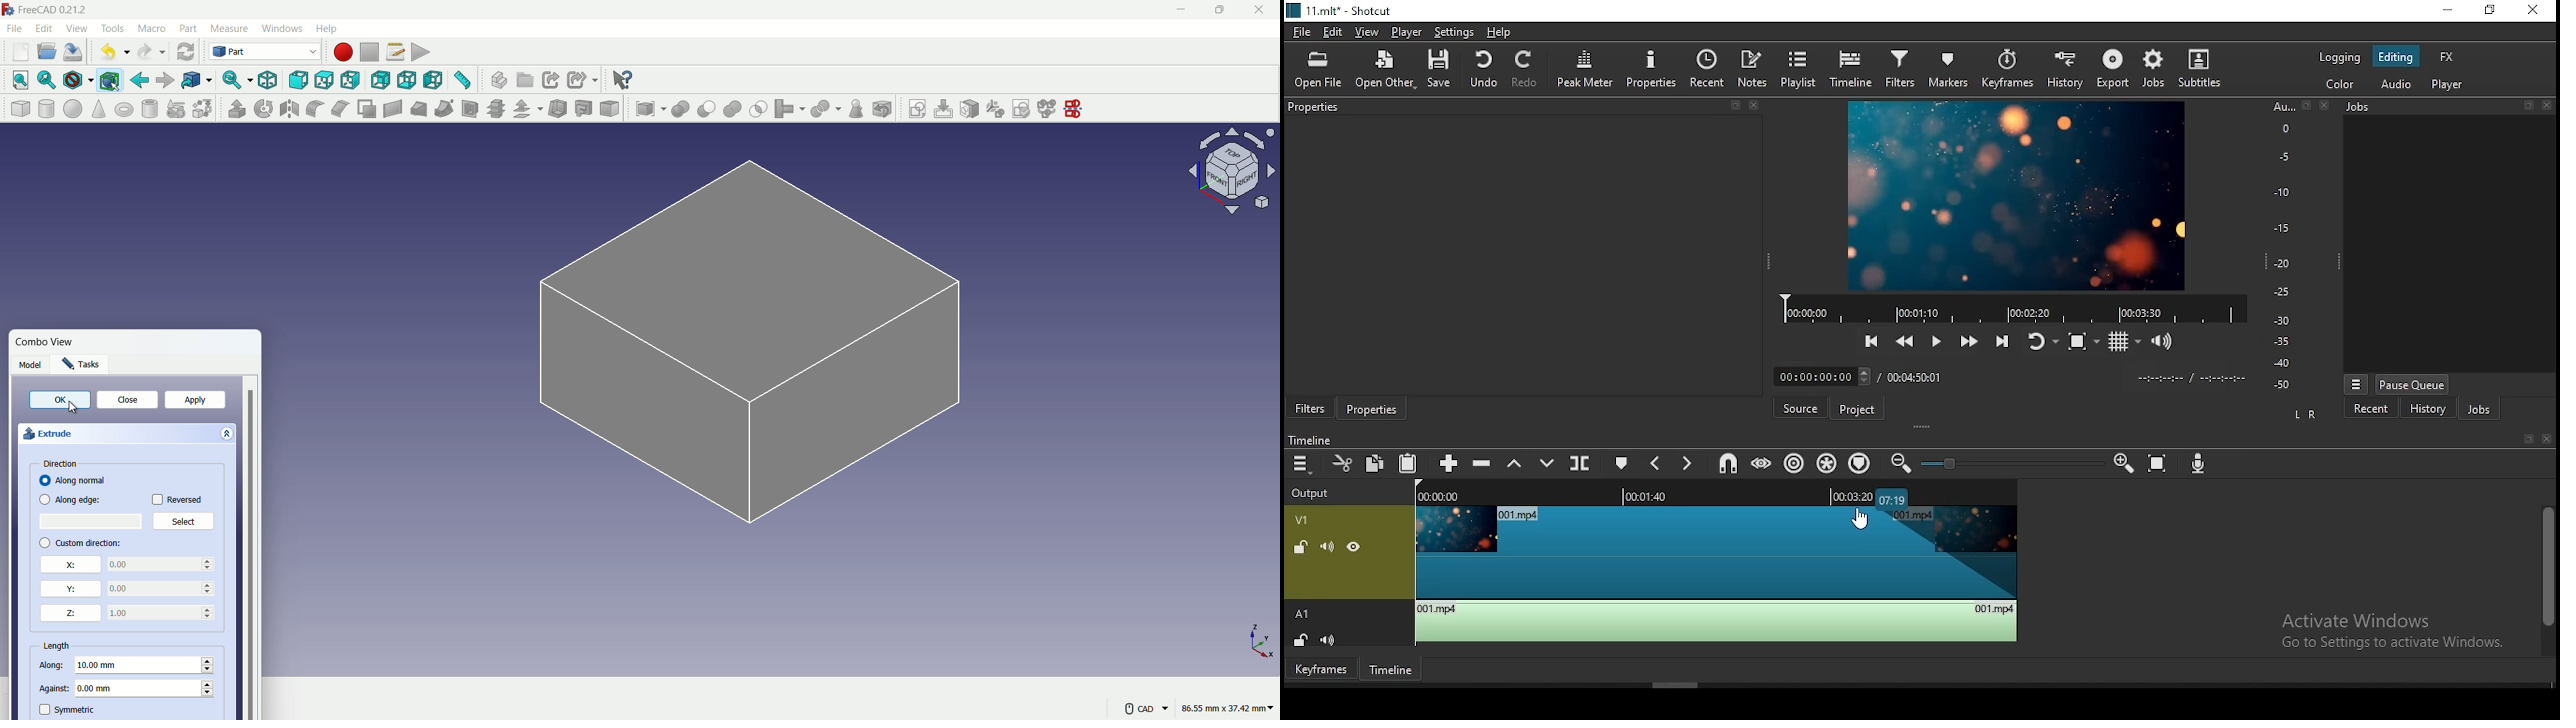  Describe the element at coordinates (1764, 463) in the screenshot. I see `scrub while dragging` at that location.